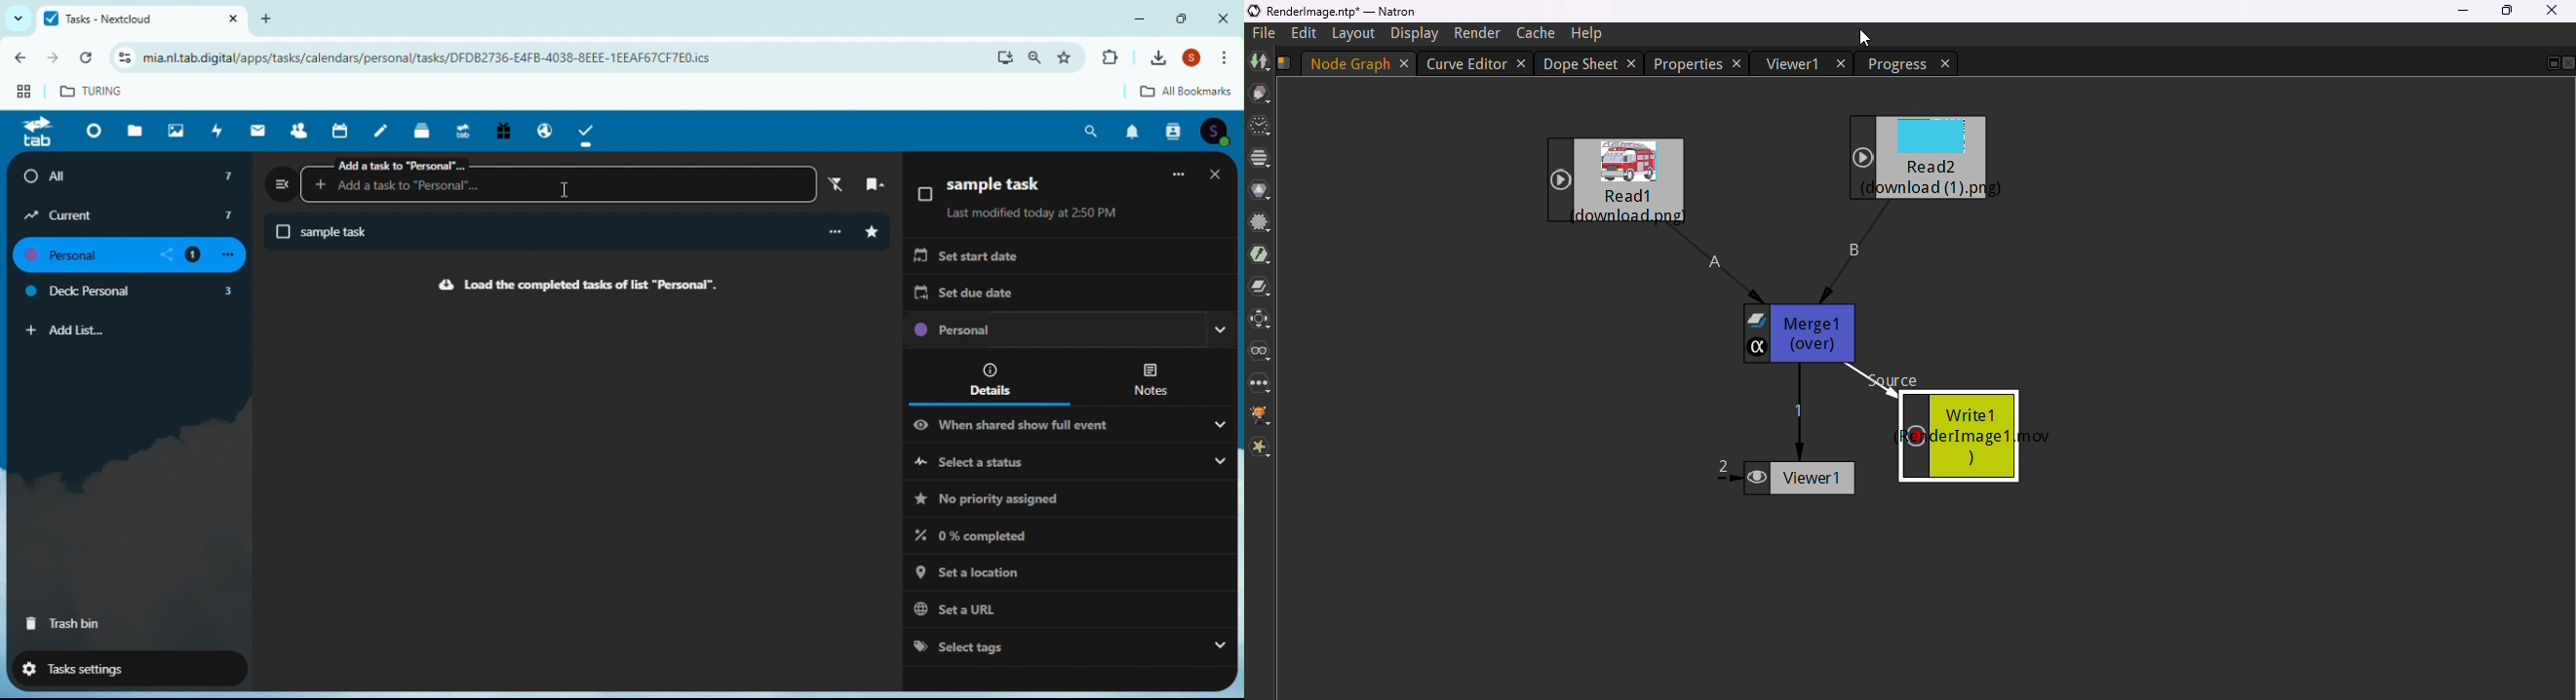 This screenshot has height=700, width=2576. Describe the element at coordinates (1153, 377) in the screenshot. I see `Notes` at that location.